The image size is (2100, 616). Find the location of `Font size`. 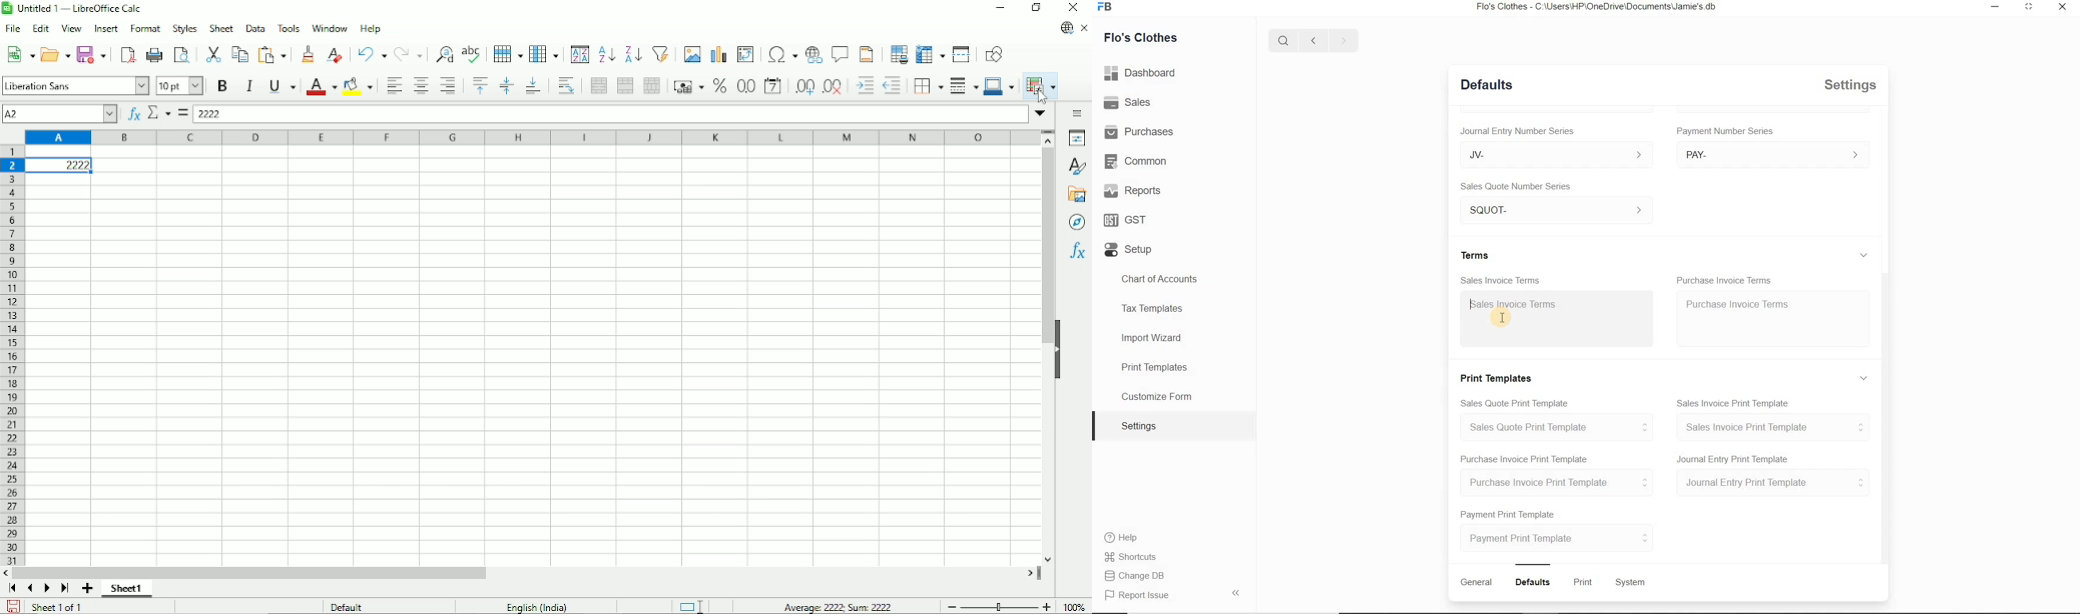

Font size is located at coordinates (180, 87).